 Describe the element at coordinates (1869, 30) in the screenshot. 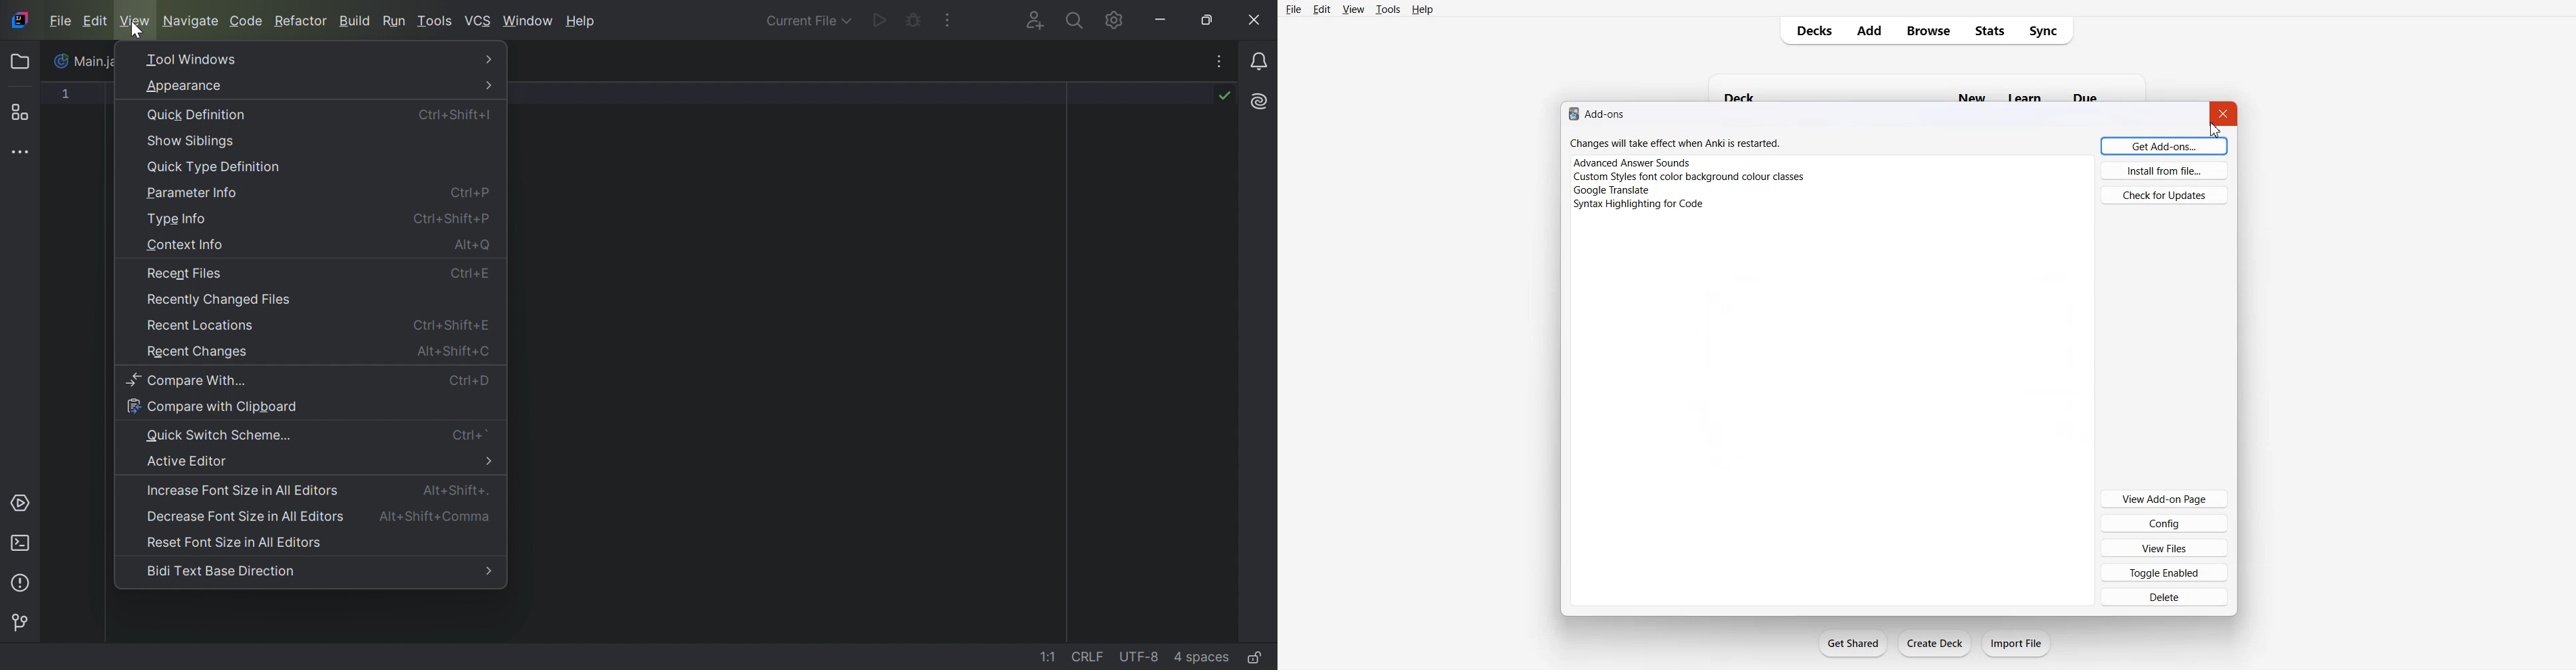

I see `Add` at that location.